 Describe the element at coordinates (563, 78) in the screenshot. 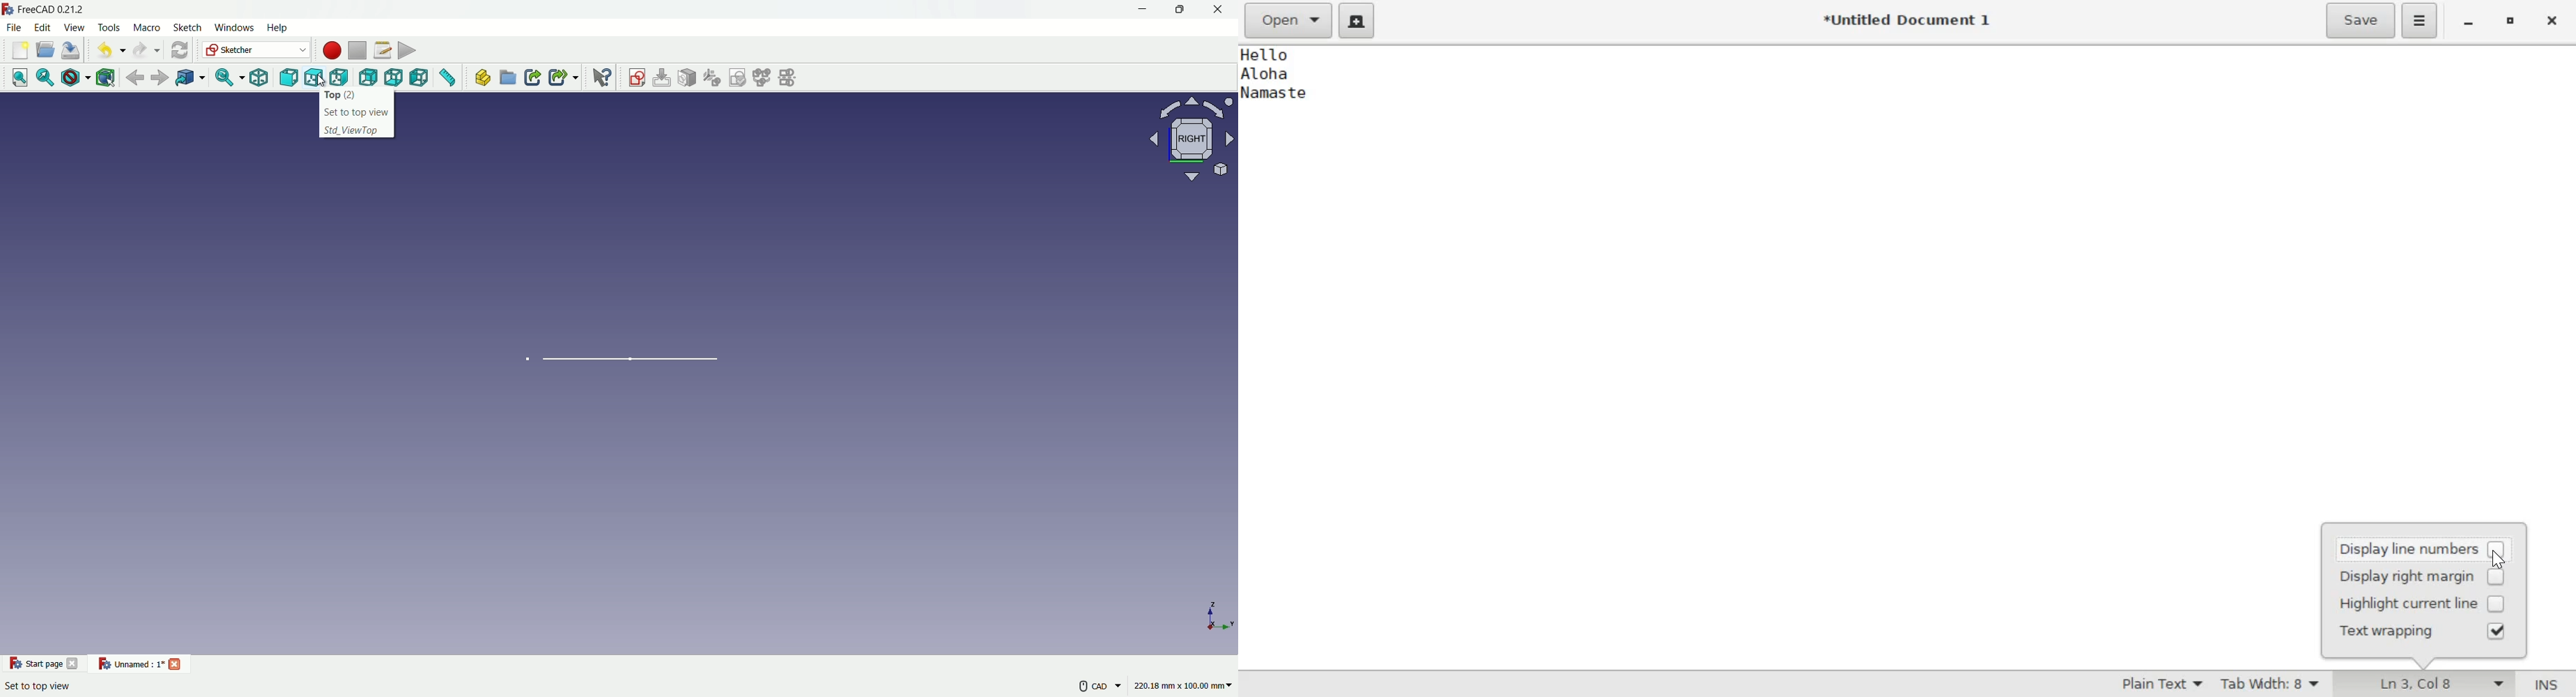

I see `make sublink` at that location.